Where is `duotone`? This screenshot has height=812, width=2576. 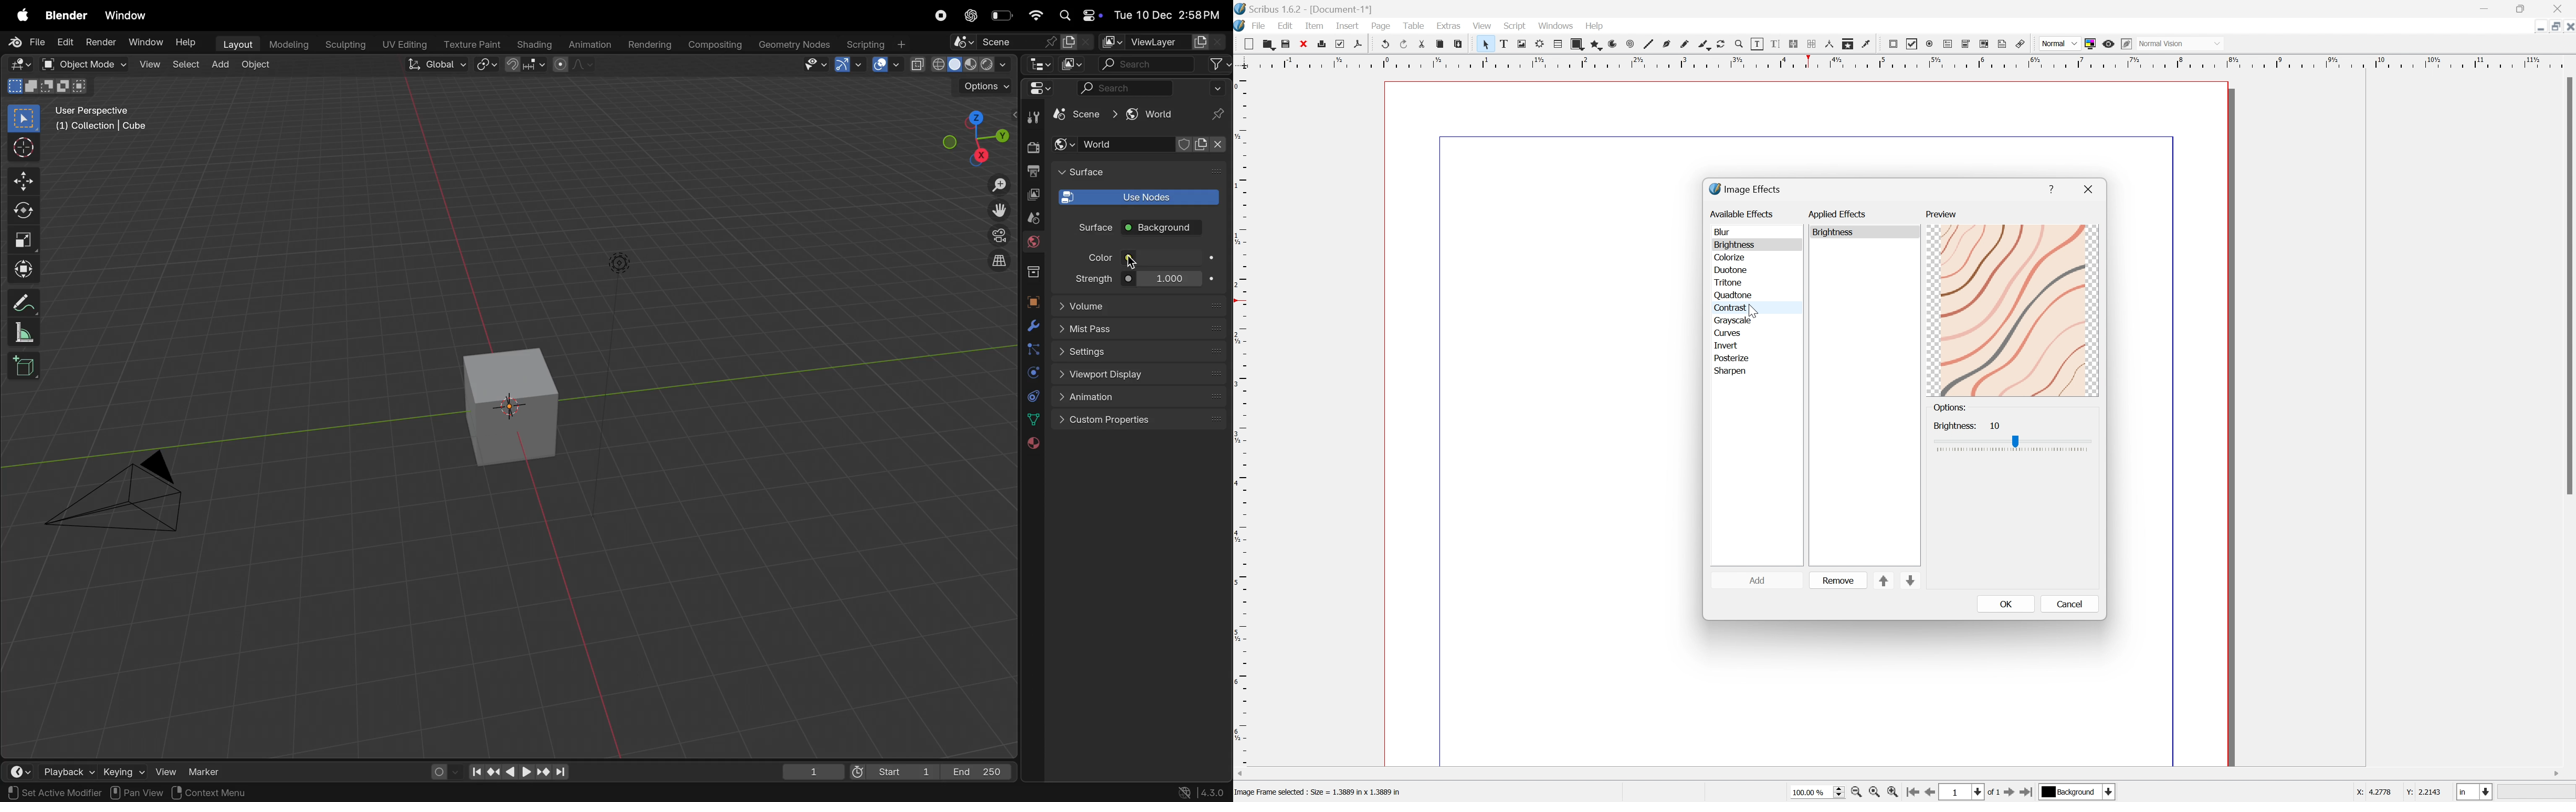
duotone is located at coordinates (1730, 270).